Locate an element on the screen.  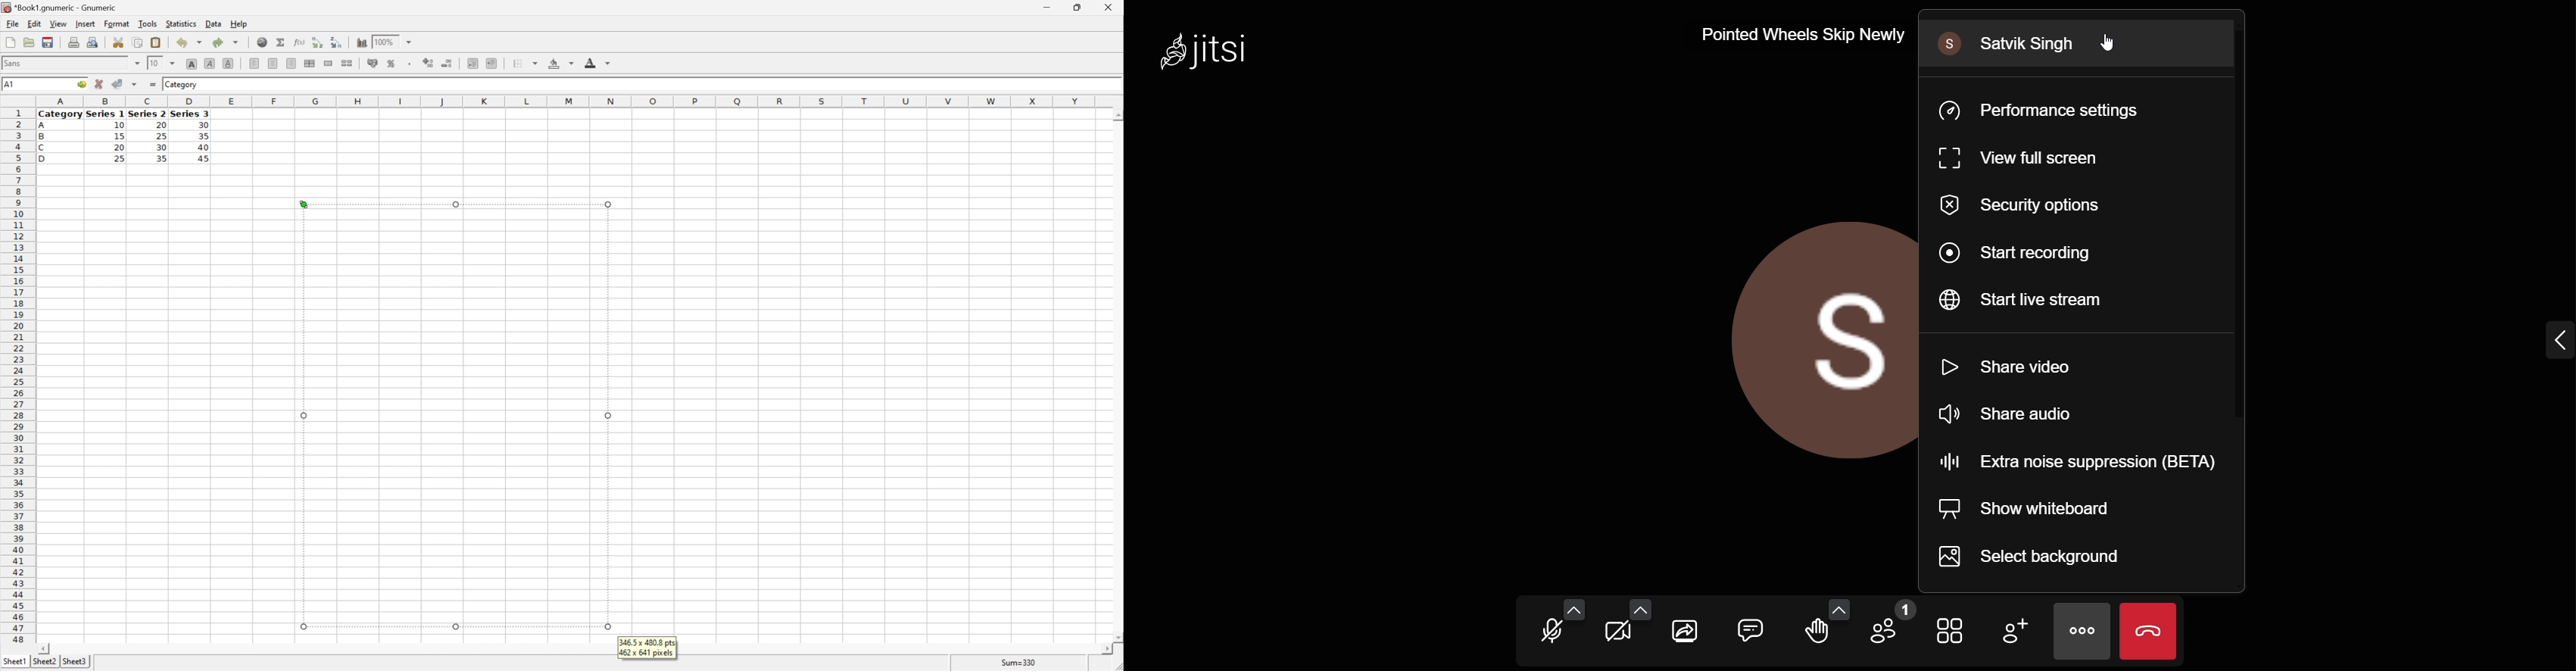
40 is located at coordinates (204, 146).